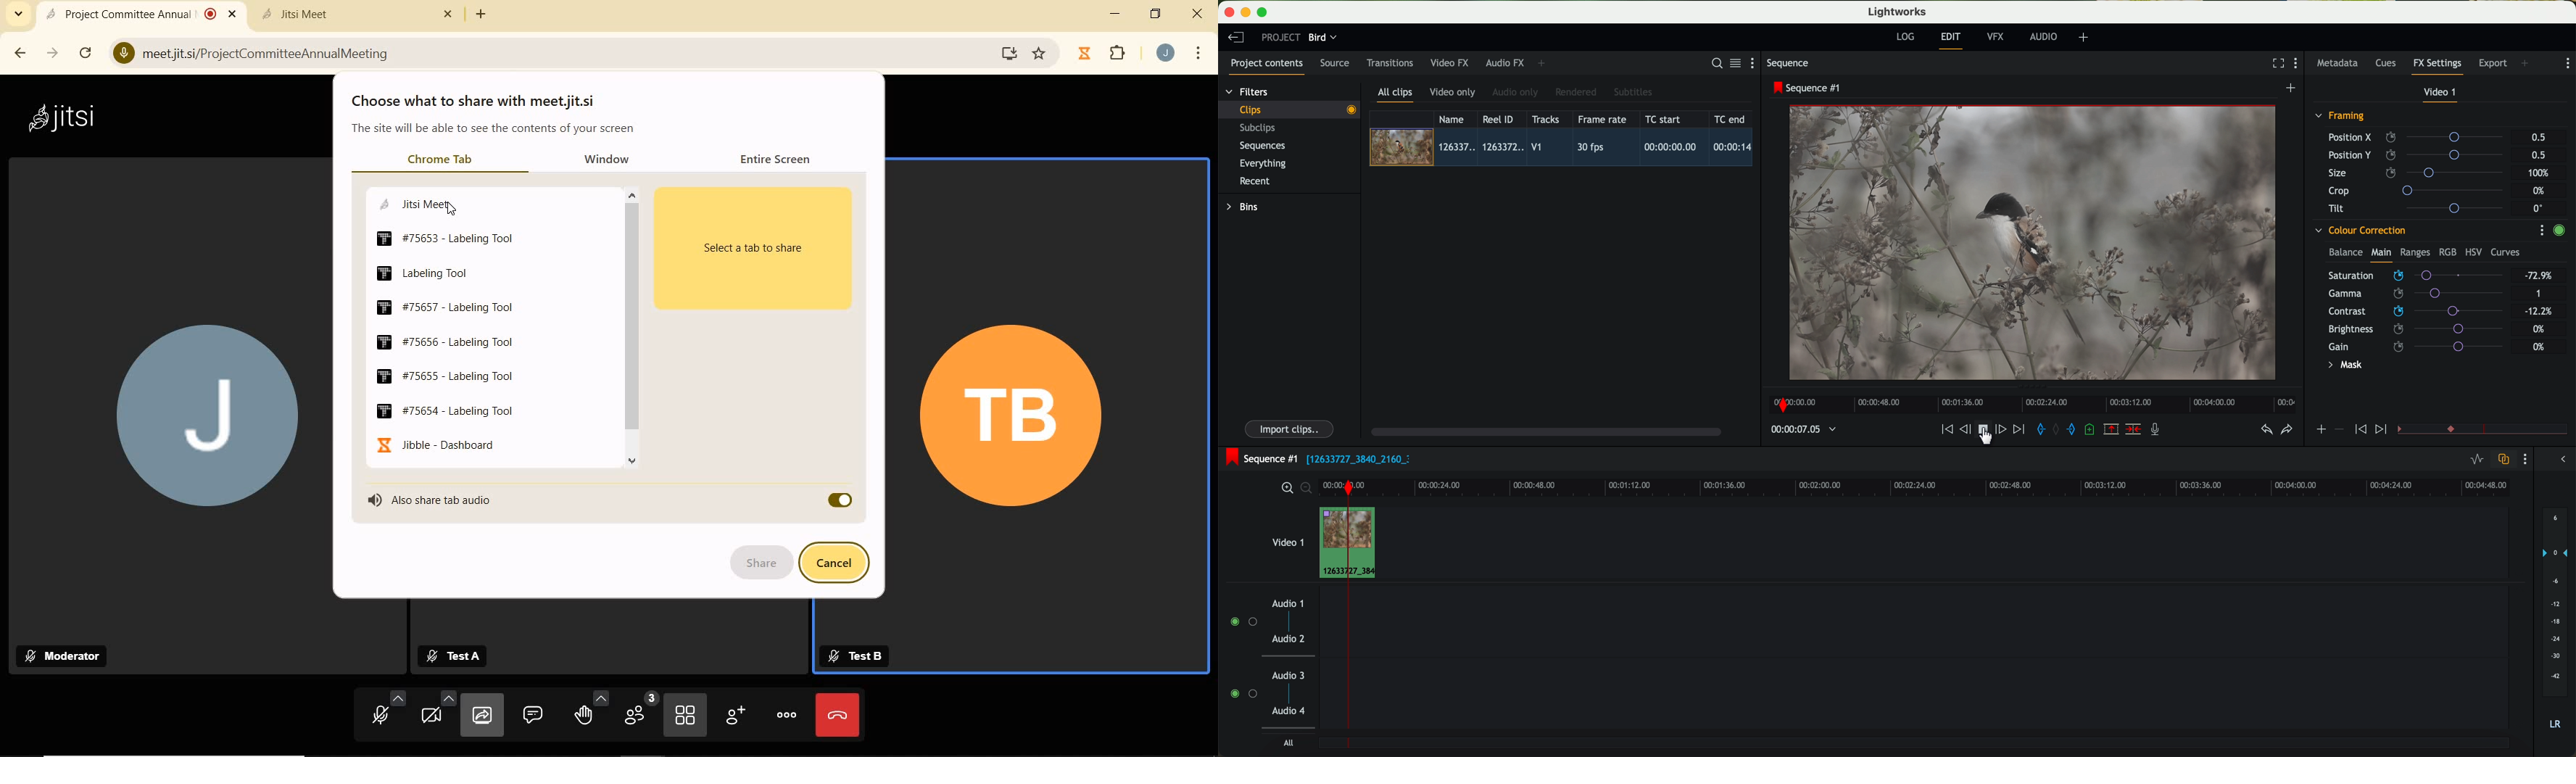  Describe the element at coordinates (2447, 251) in the screenshot. I see `RGB` at that location.